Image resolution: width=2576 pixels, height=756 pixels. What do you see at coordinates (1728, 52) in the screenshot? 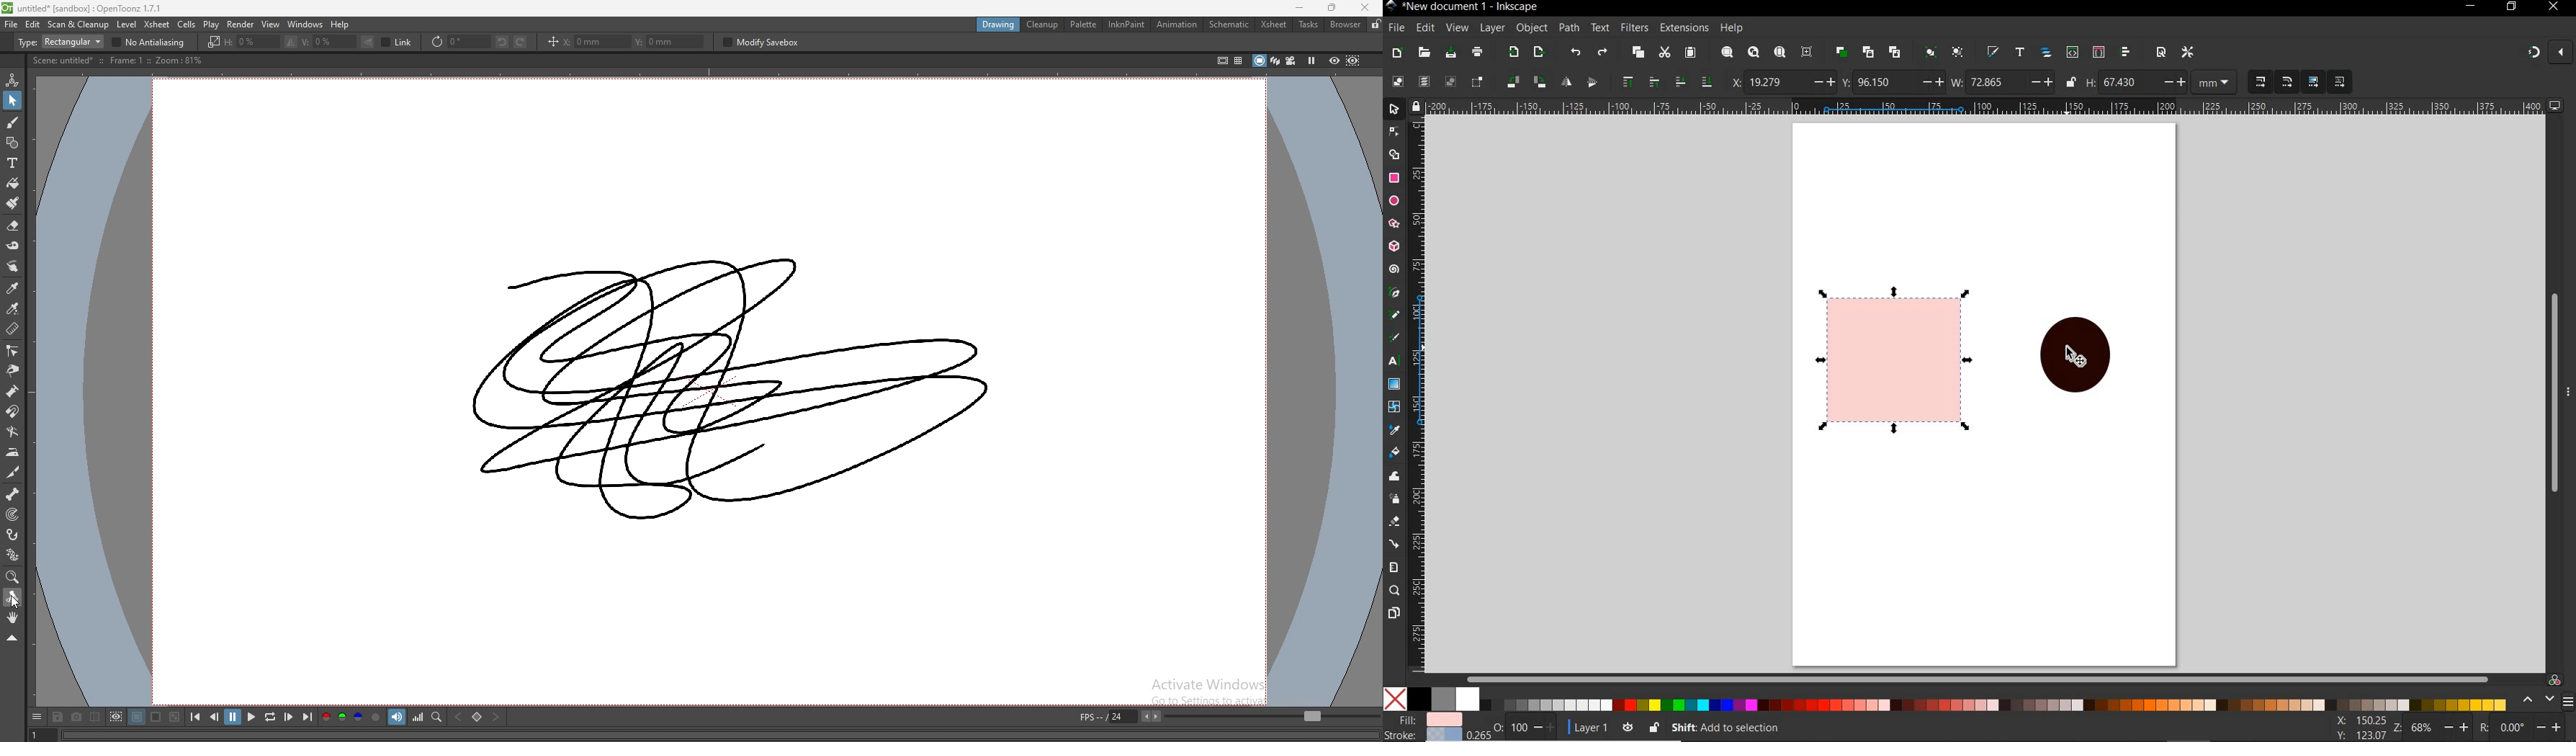
I see `zoom selection` at bounding box center [1728, 52].